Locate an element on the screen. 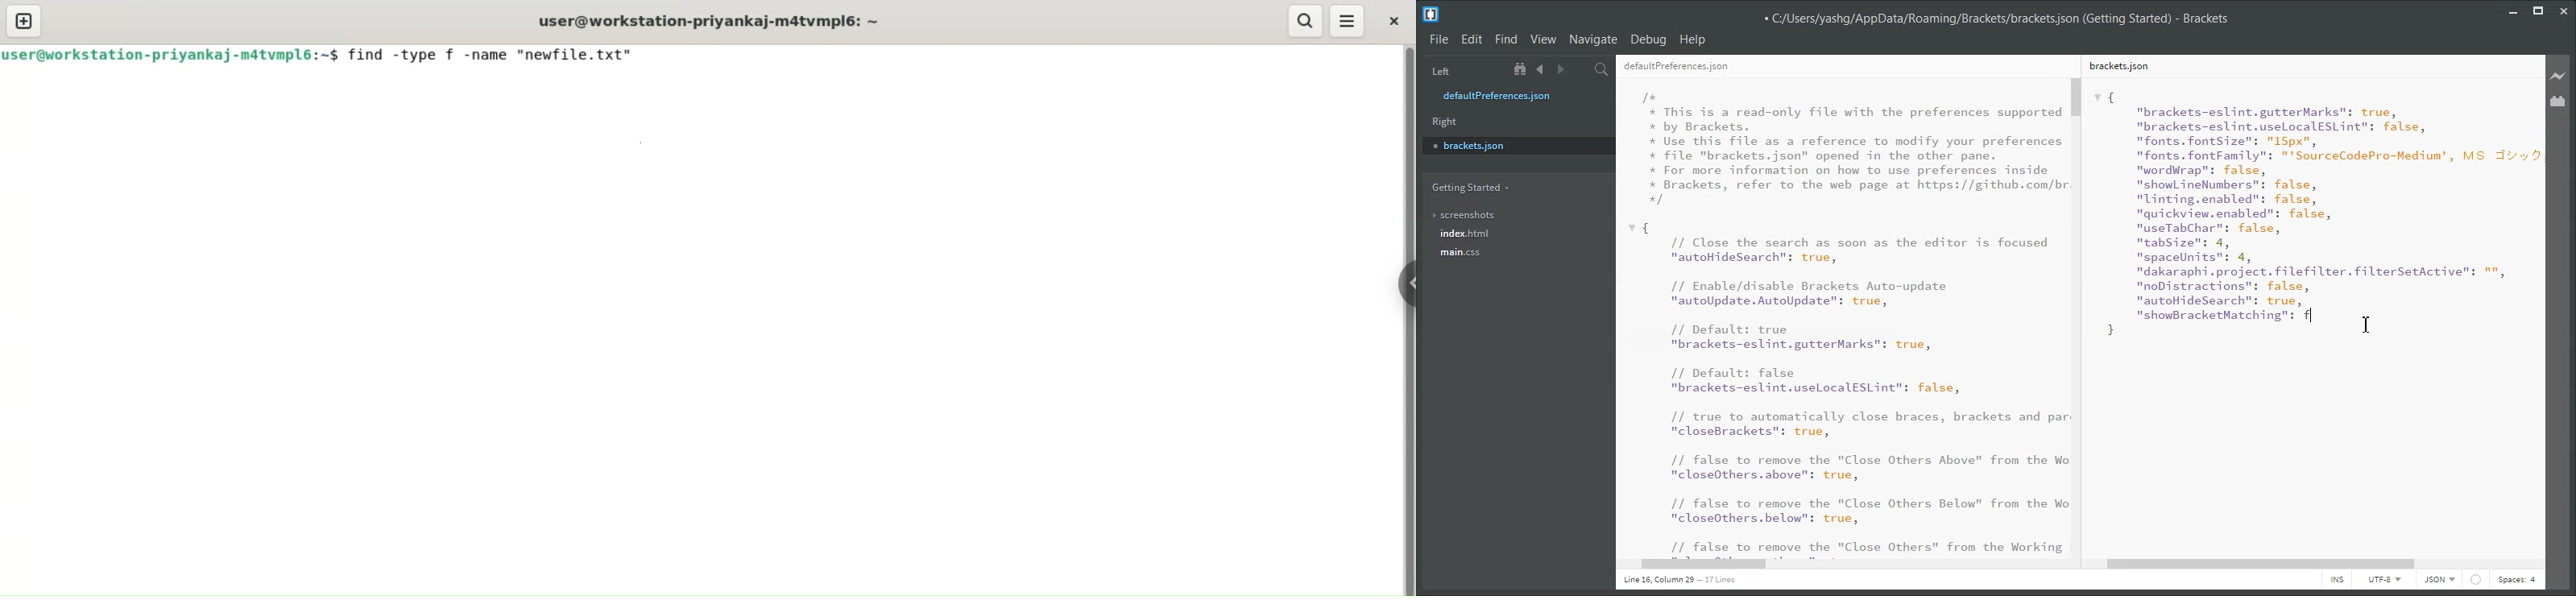  /*

* This is a read-only file with the preferences supported
* by Brackets.

* Use this file as a reference to modify your preferences
* file "brackets.json" opened in the other pane.

* For more information on how to use preferences inside

* Brackets, refer to the web page at https://github.com/br
*/ is located at coordinates (1856, 148).